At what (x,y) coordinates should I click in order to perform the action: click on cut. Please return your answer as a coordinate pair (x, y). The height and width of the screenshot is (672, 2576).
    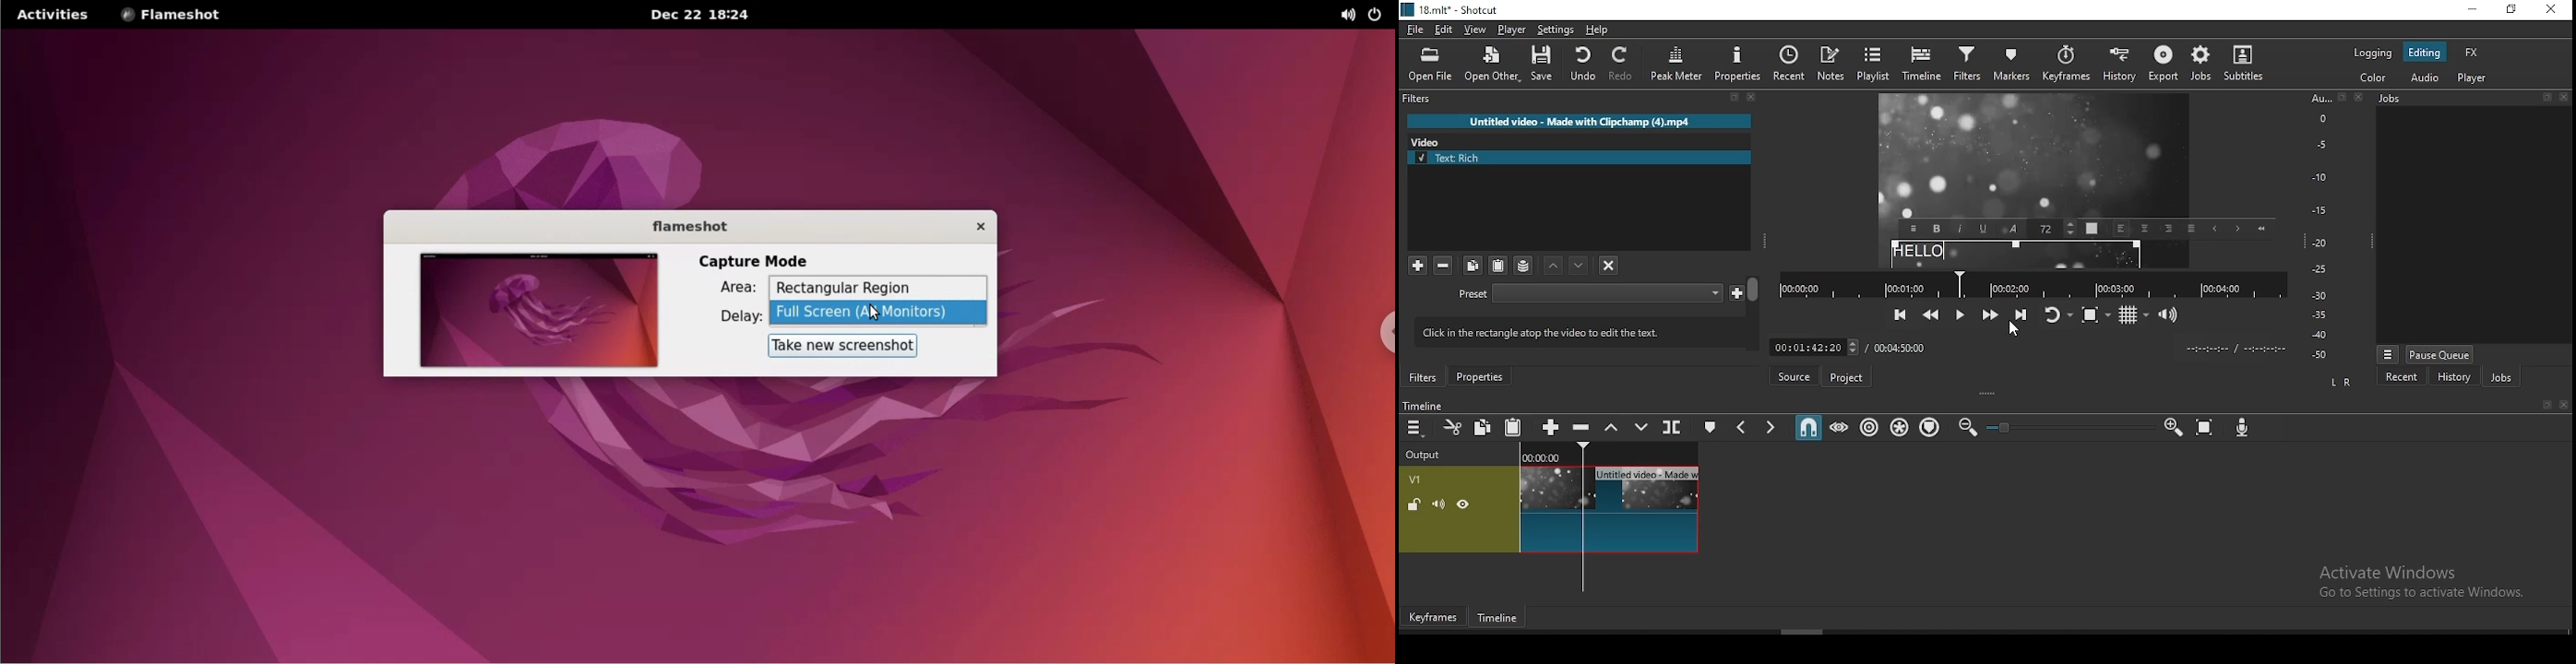
    Looking at the image, I should click on (1452, 427).